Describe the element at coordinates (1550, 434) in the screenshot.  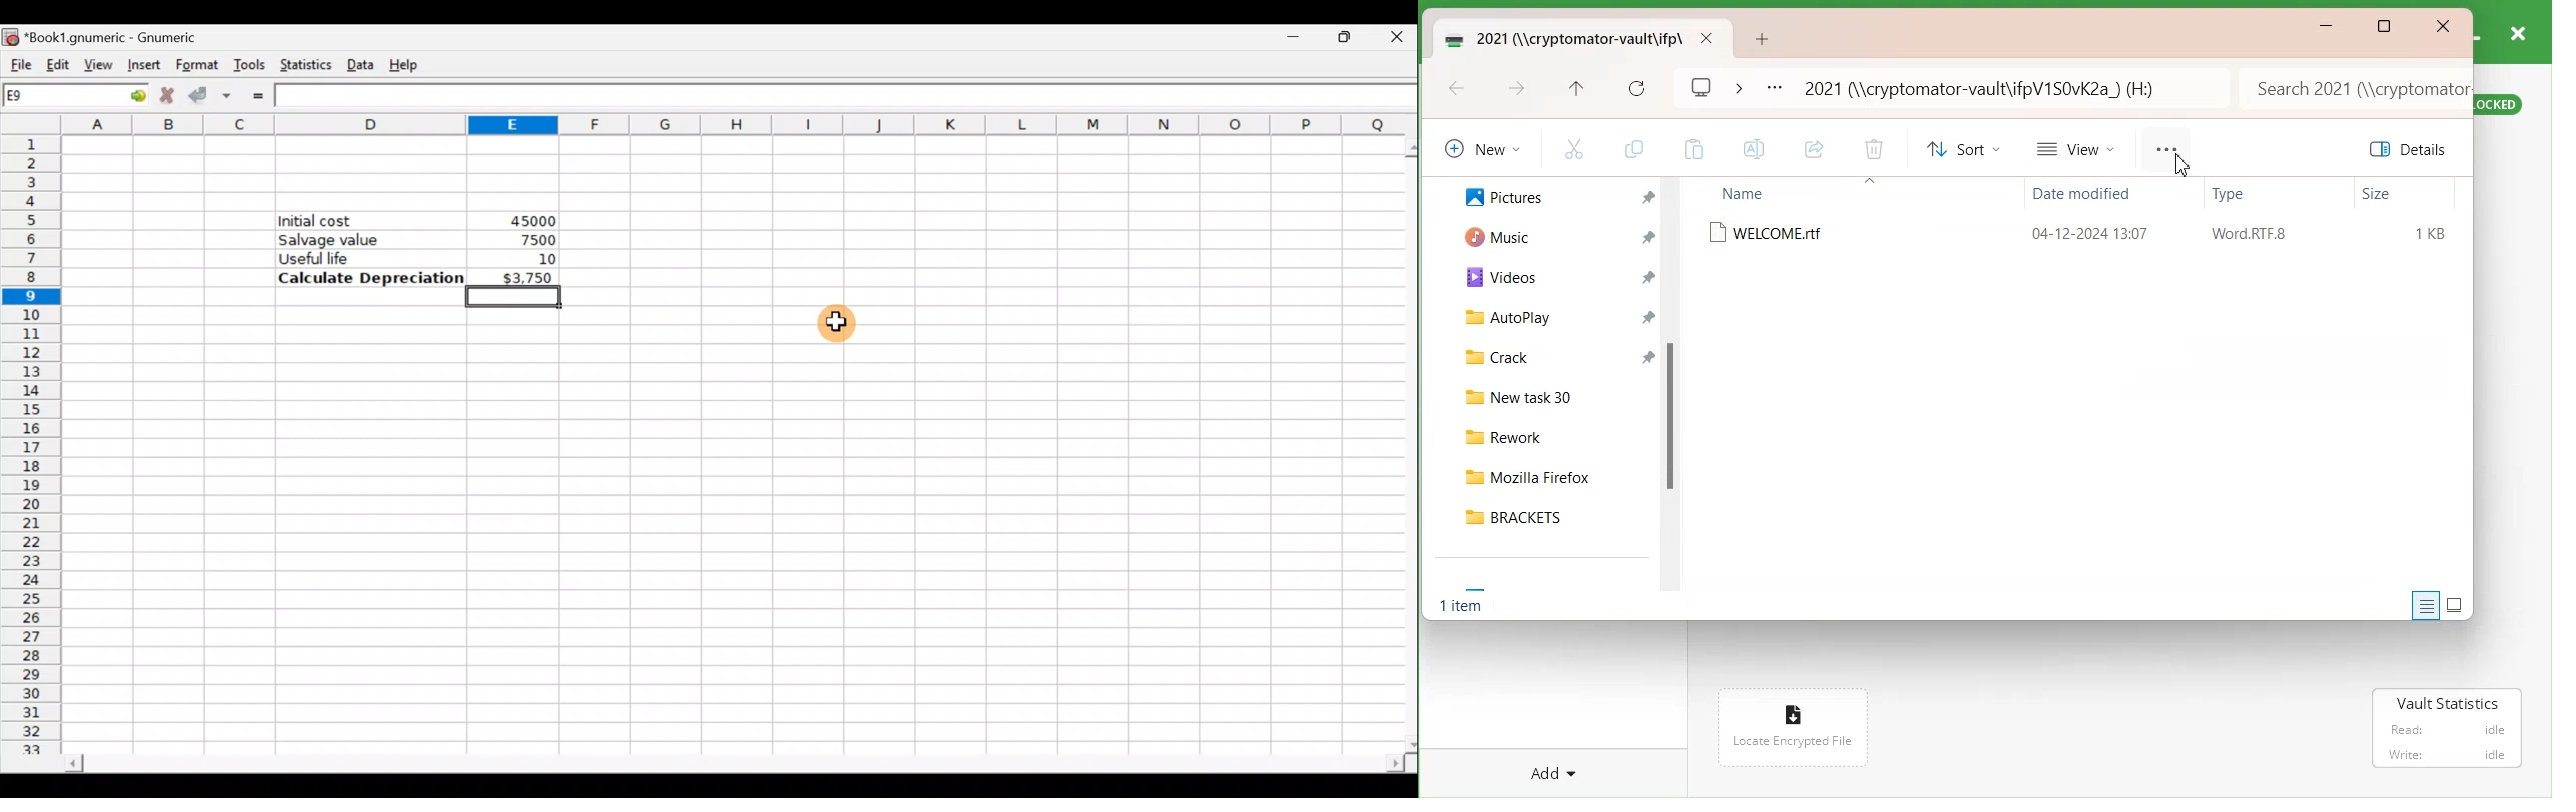
I see `Rework` at that location.